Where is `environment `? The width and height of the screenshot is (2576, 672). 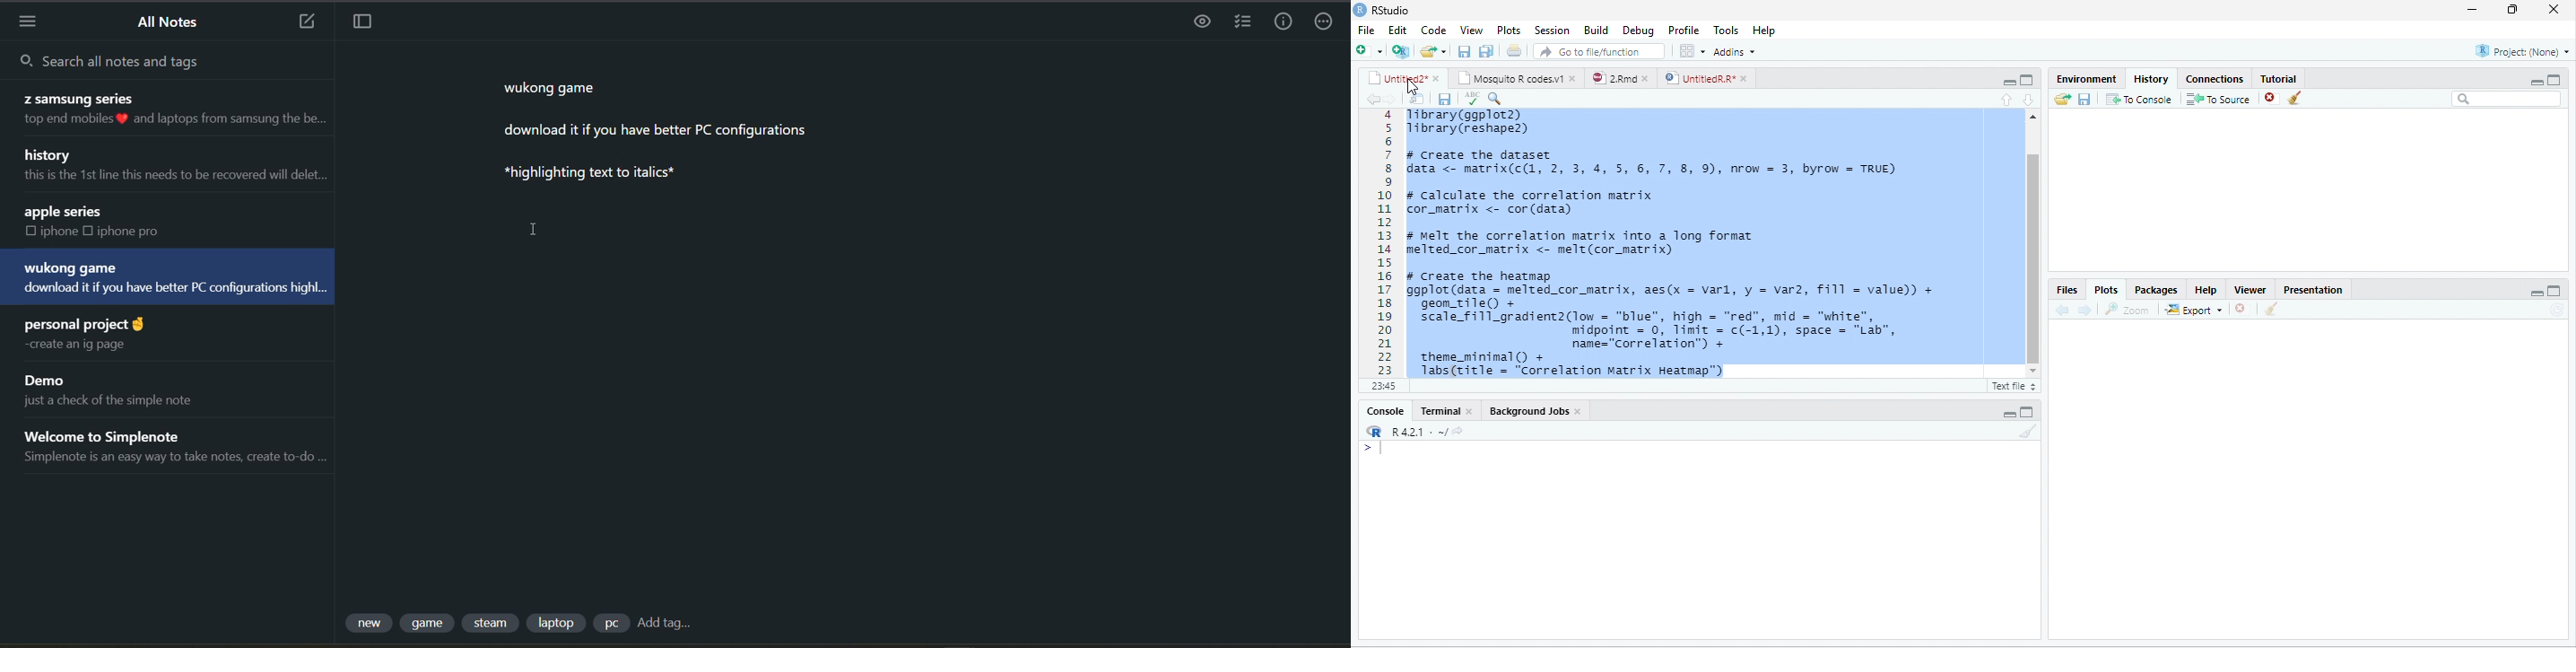 environment  is located at coordinates (2079, 77).